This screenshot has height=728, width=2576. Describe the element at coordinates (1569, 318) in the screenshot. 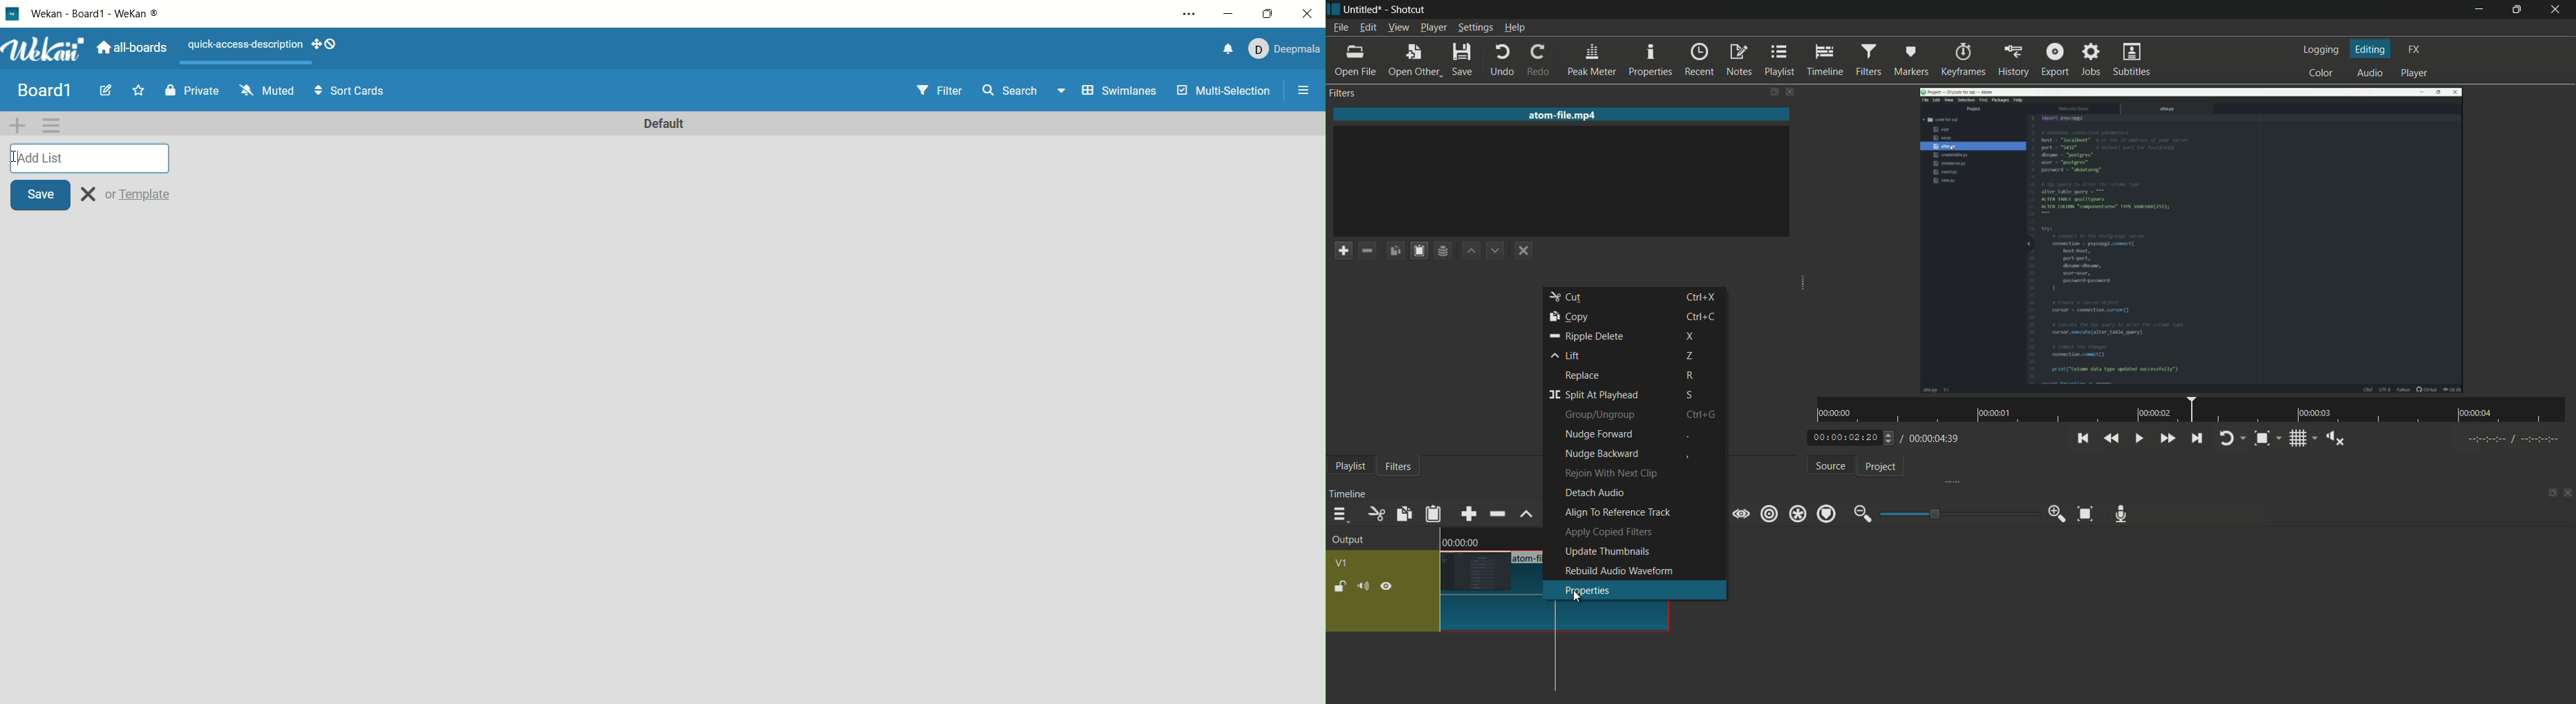

I see `copy` at that location.